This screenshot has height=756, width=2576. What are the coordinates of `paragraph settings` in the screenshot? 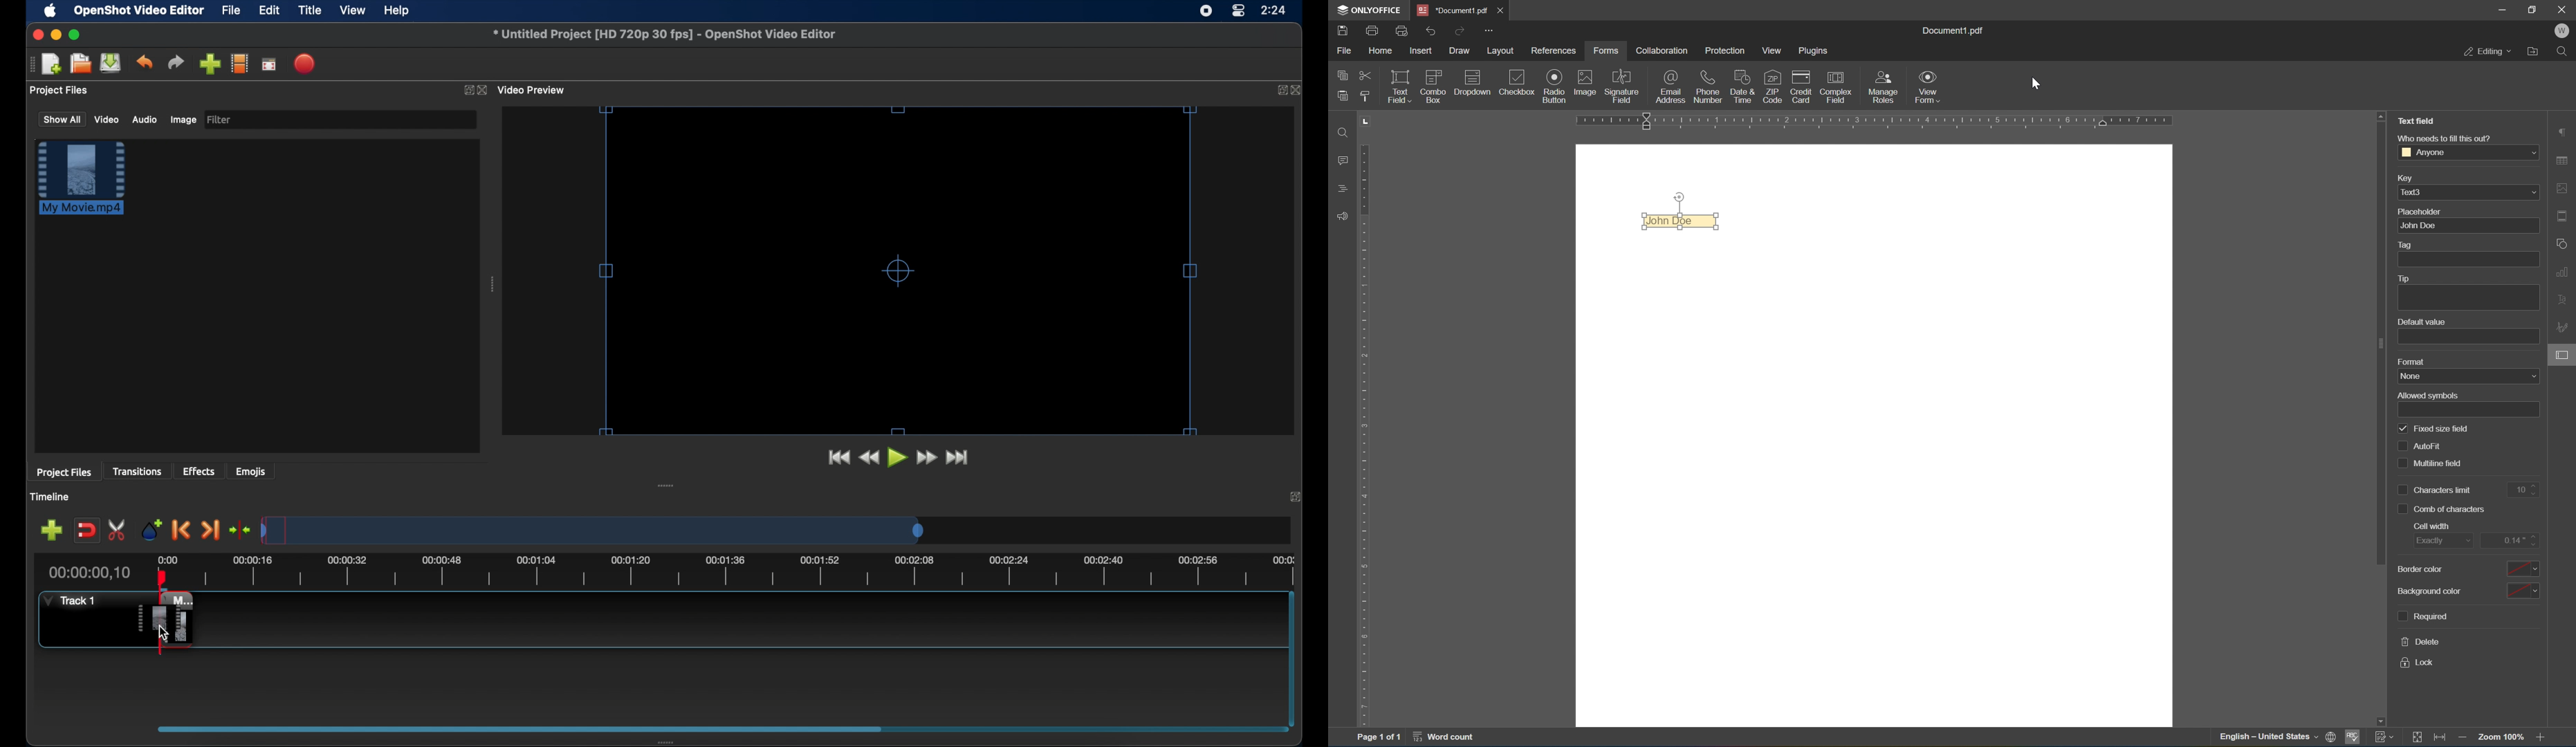 It's located at (2566, 133).